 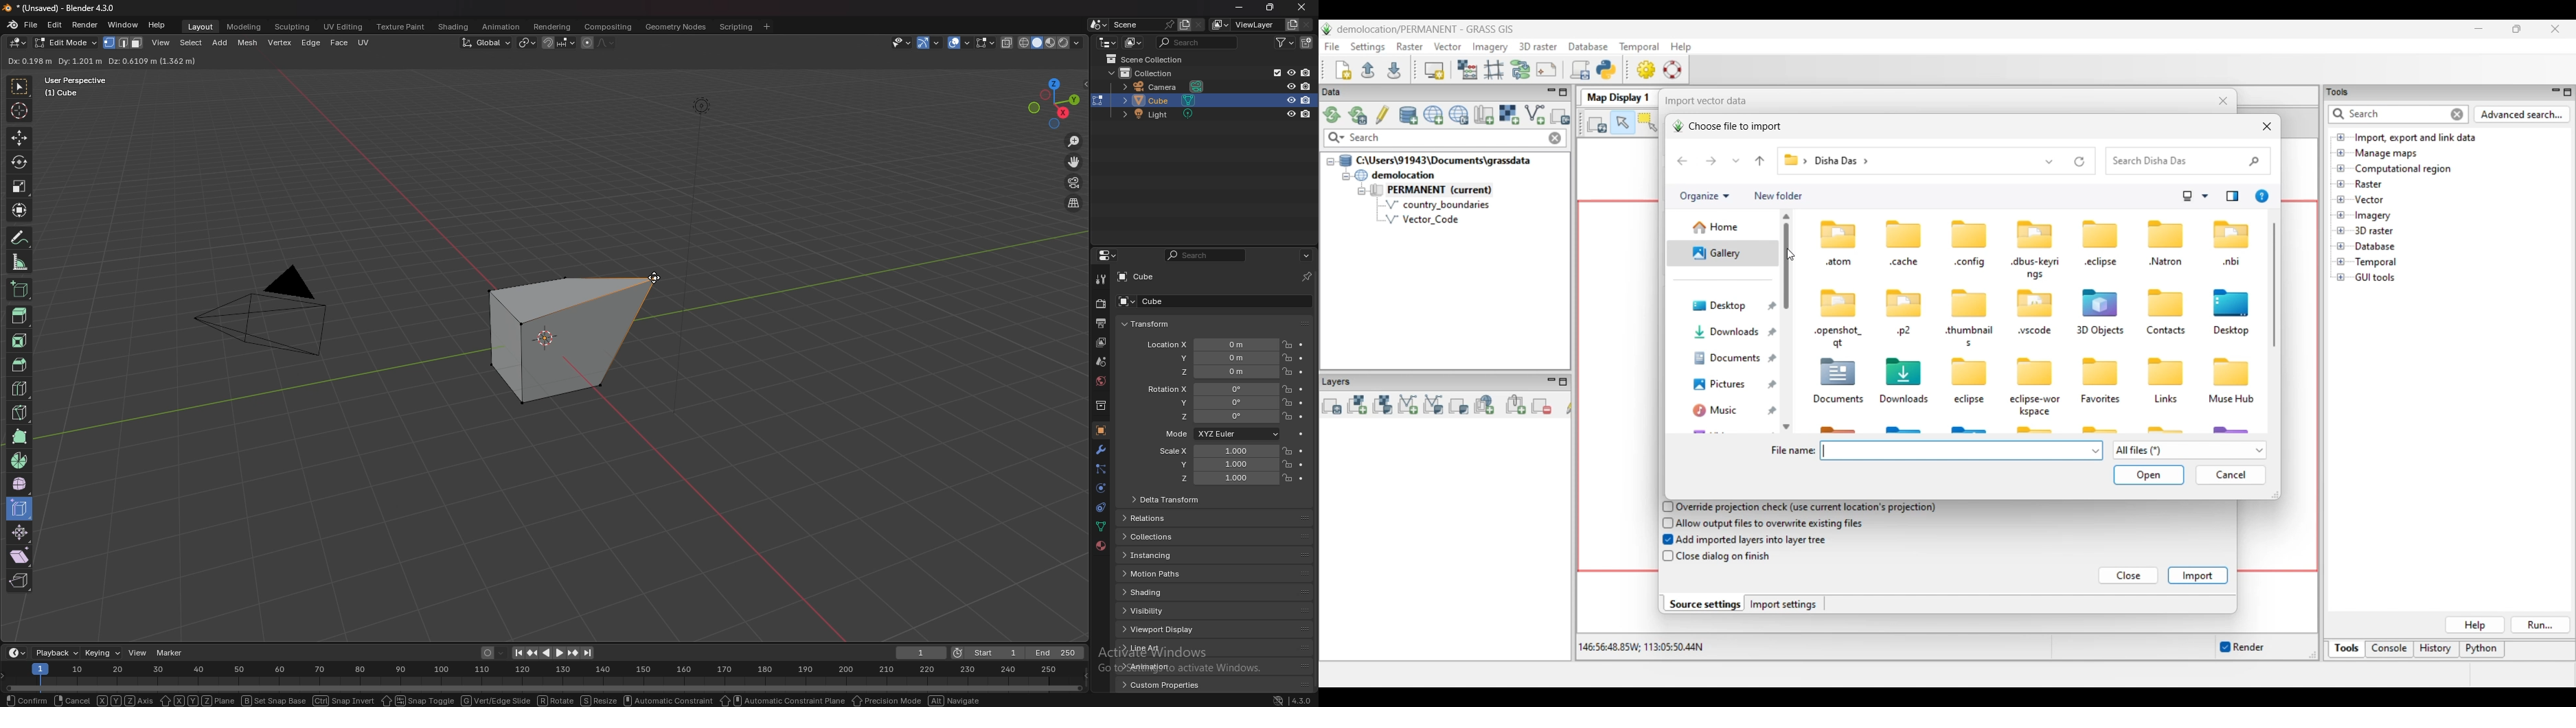 What do you see at coordinates (492, 652) in the screenshot?
I see `auto keying` at bounding box center [492, 652].